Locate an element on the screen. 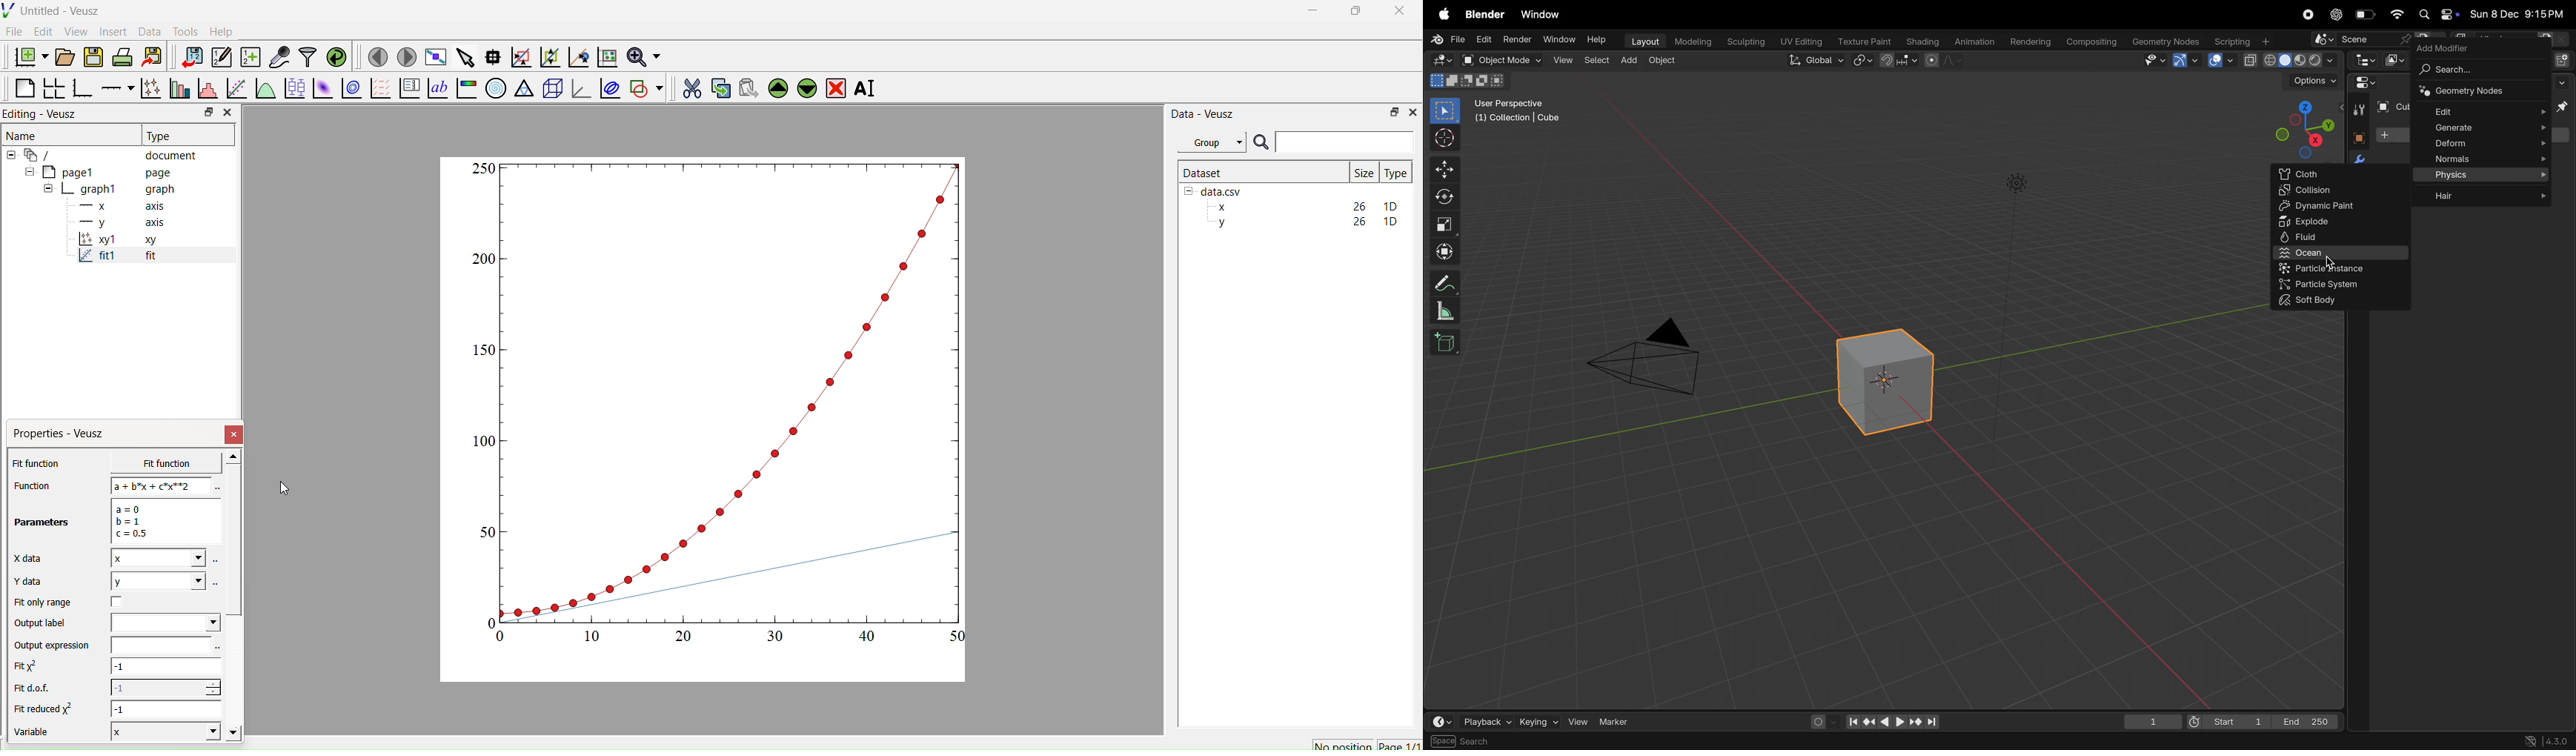  physics is located at coordinates (2484, 176).